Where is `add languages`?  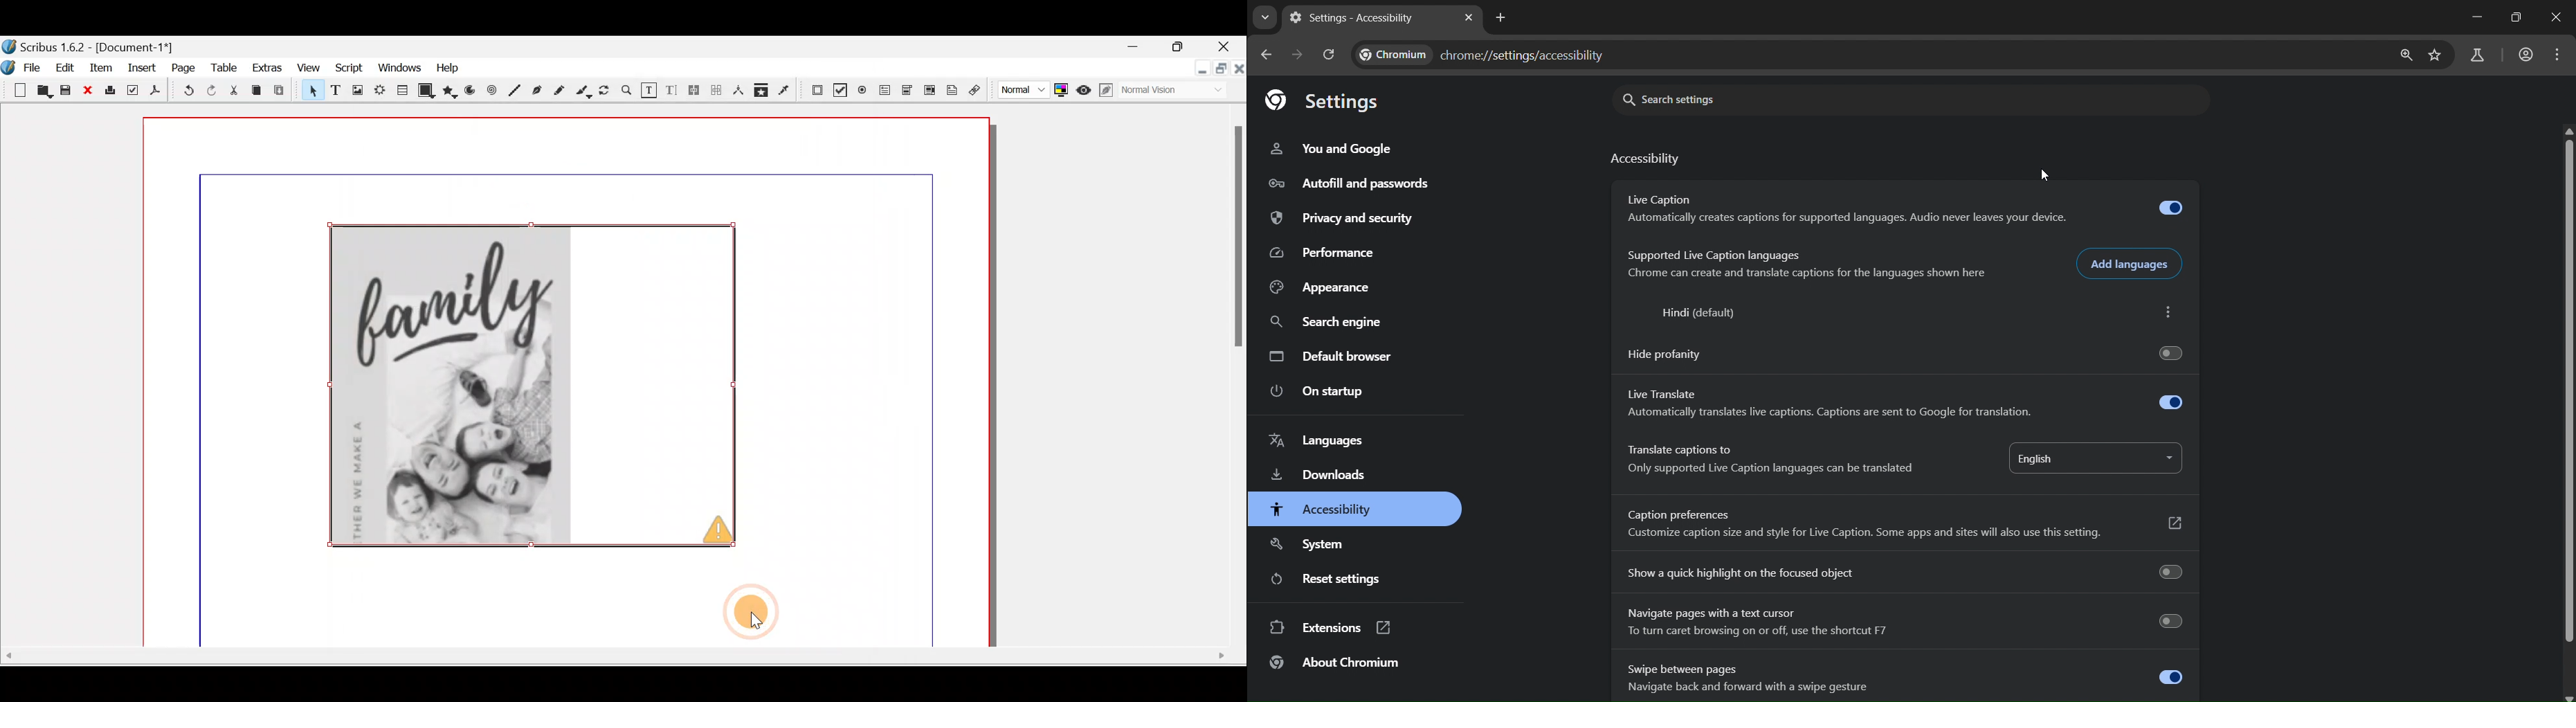
add languages is located at coordinates (2128, 263).